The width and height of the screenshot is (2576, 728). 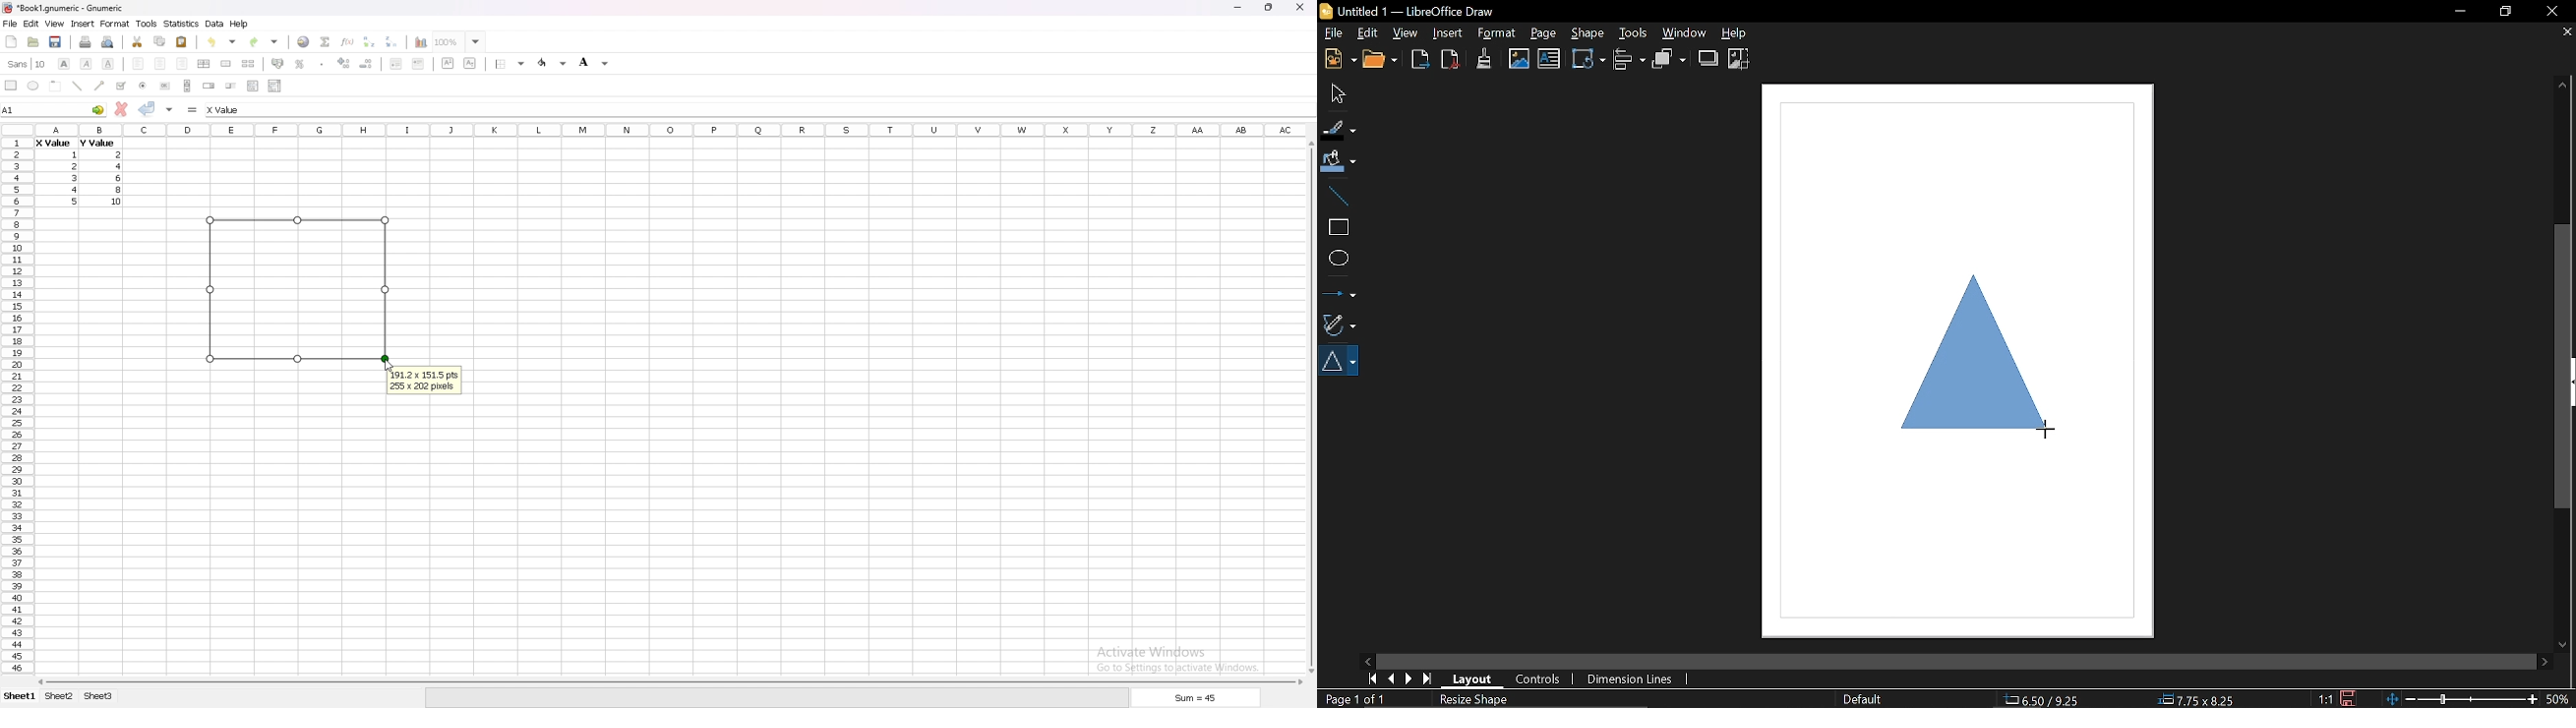 I want to click on centre horizontally, so click(x=204, y=63).